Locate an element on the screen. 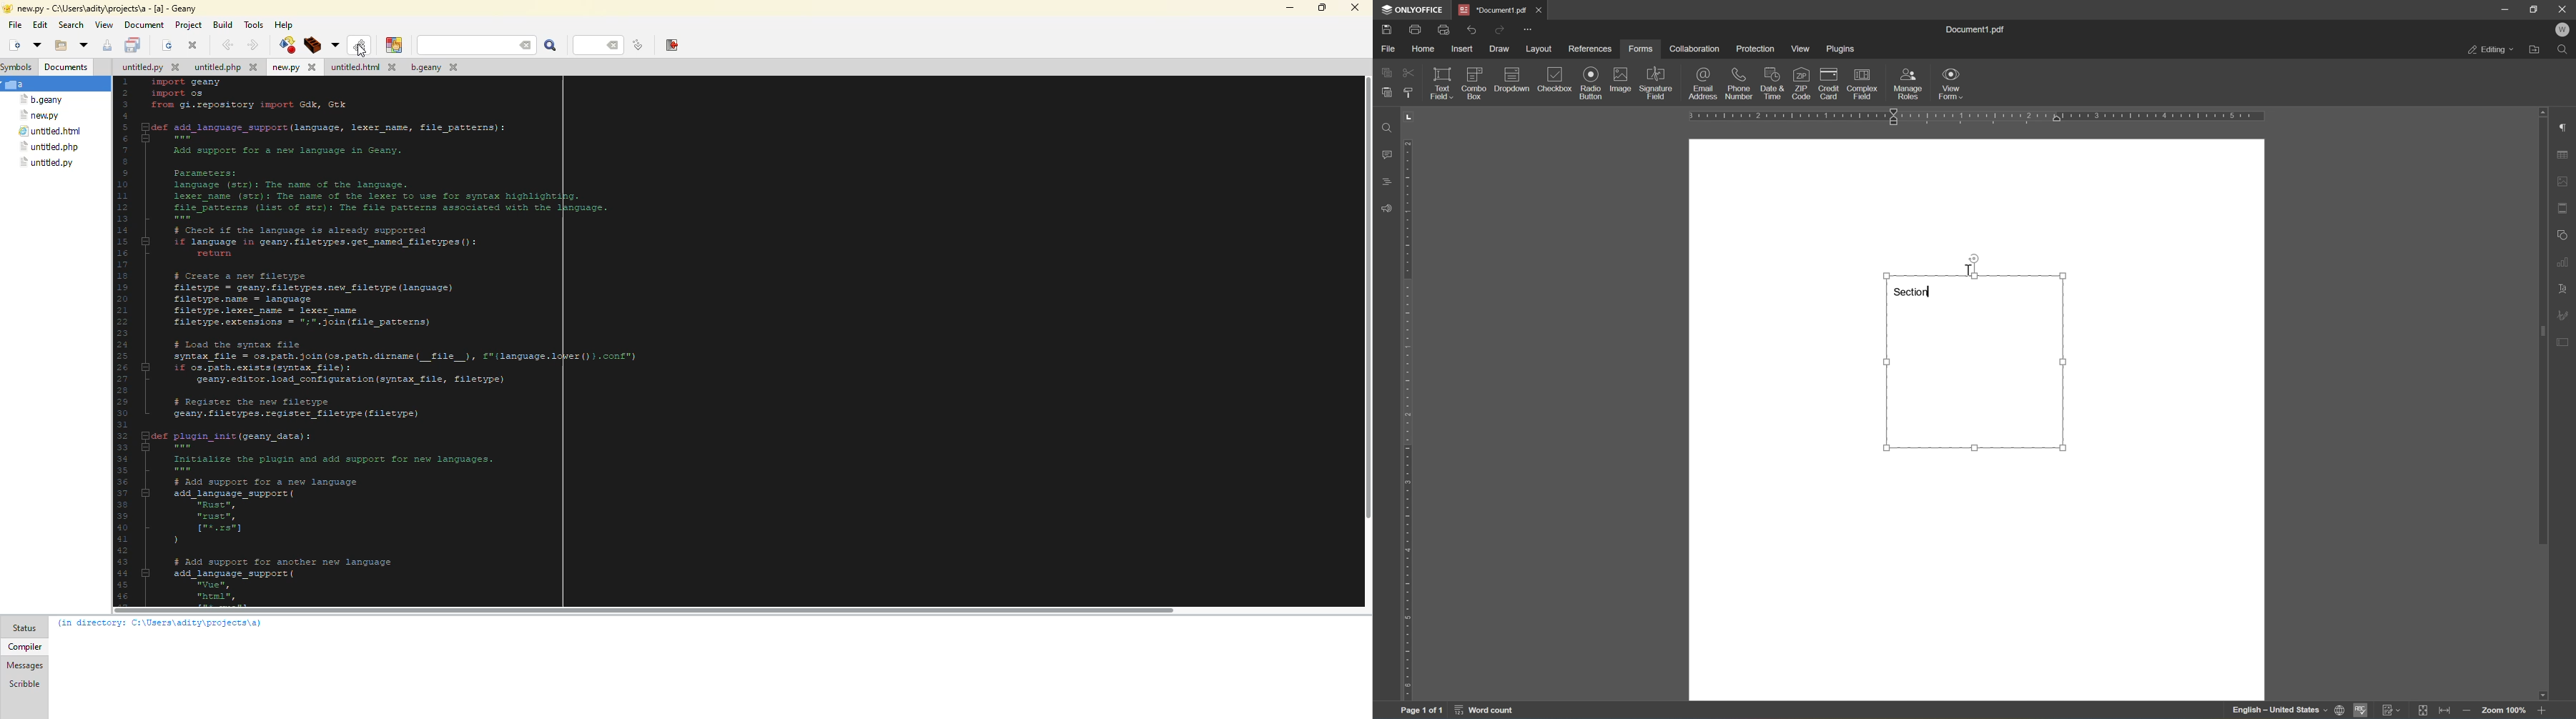 The width and height of the screenshot is (2576, 728). cut is located at coordinates (1408, 72).